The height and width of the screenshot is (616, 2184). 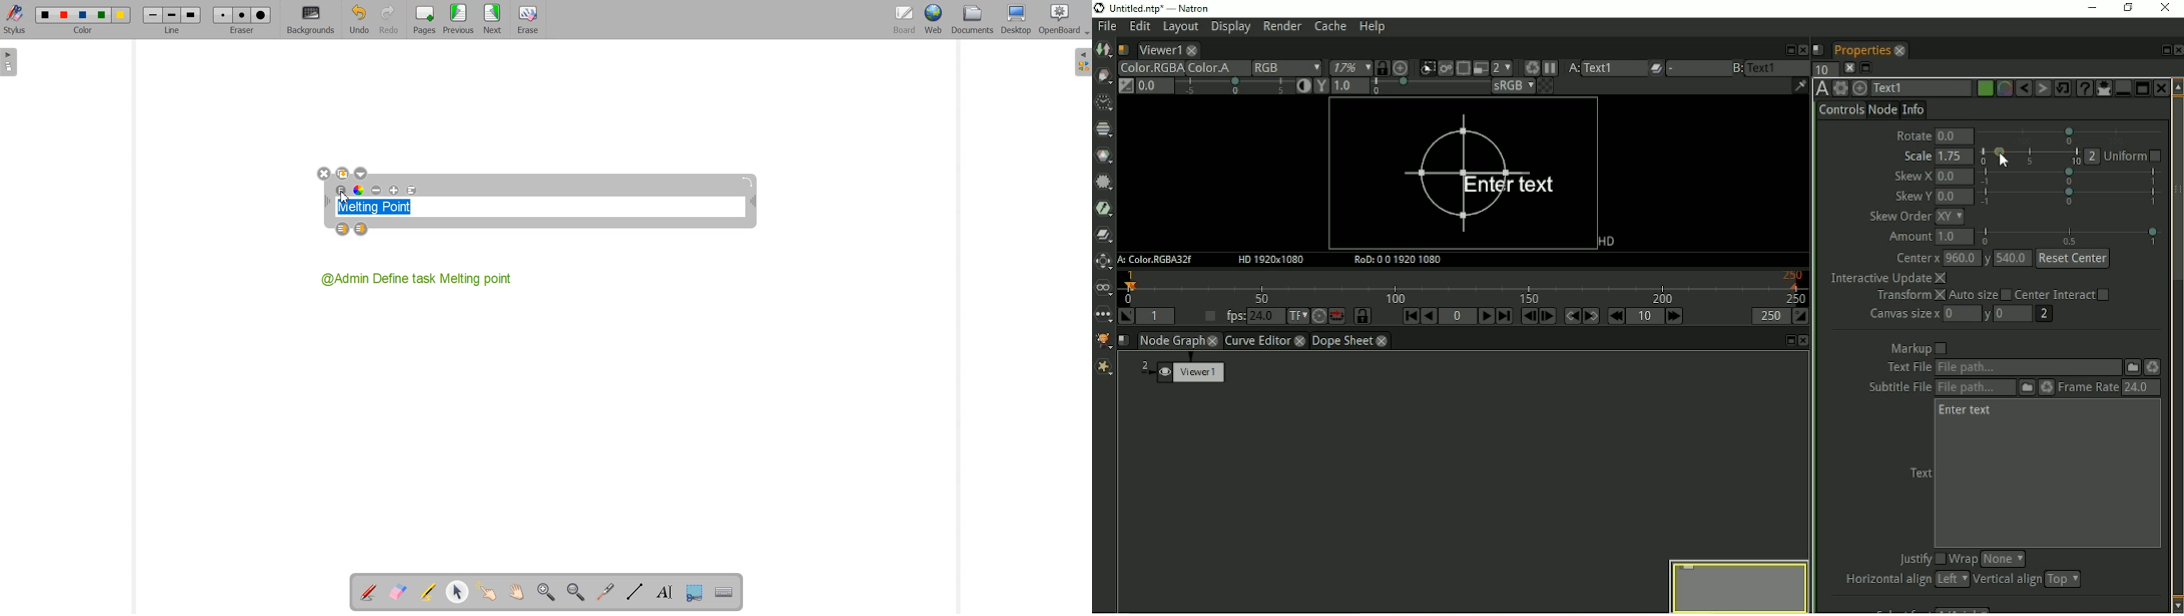 I want to click on Playback frame rate, so click(x=1209, y=316).